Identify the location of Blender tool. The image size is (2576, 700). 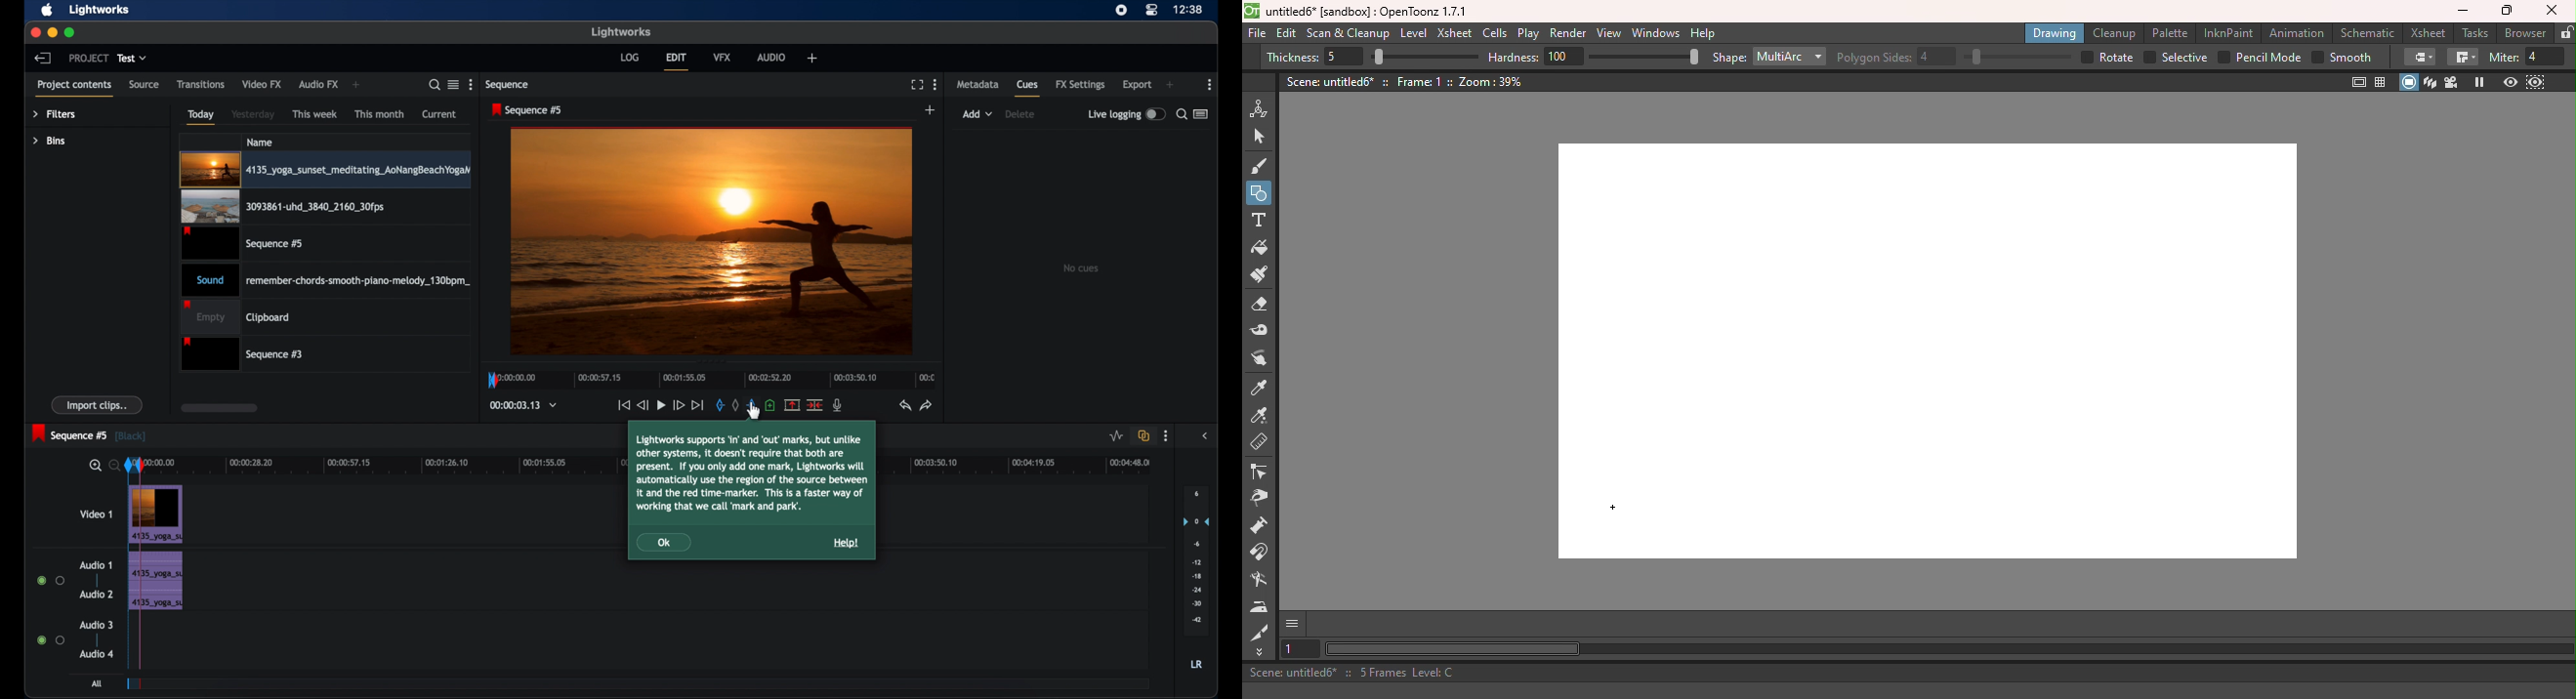
(1259, 581).